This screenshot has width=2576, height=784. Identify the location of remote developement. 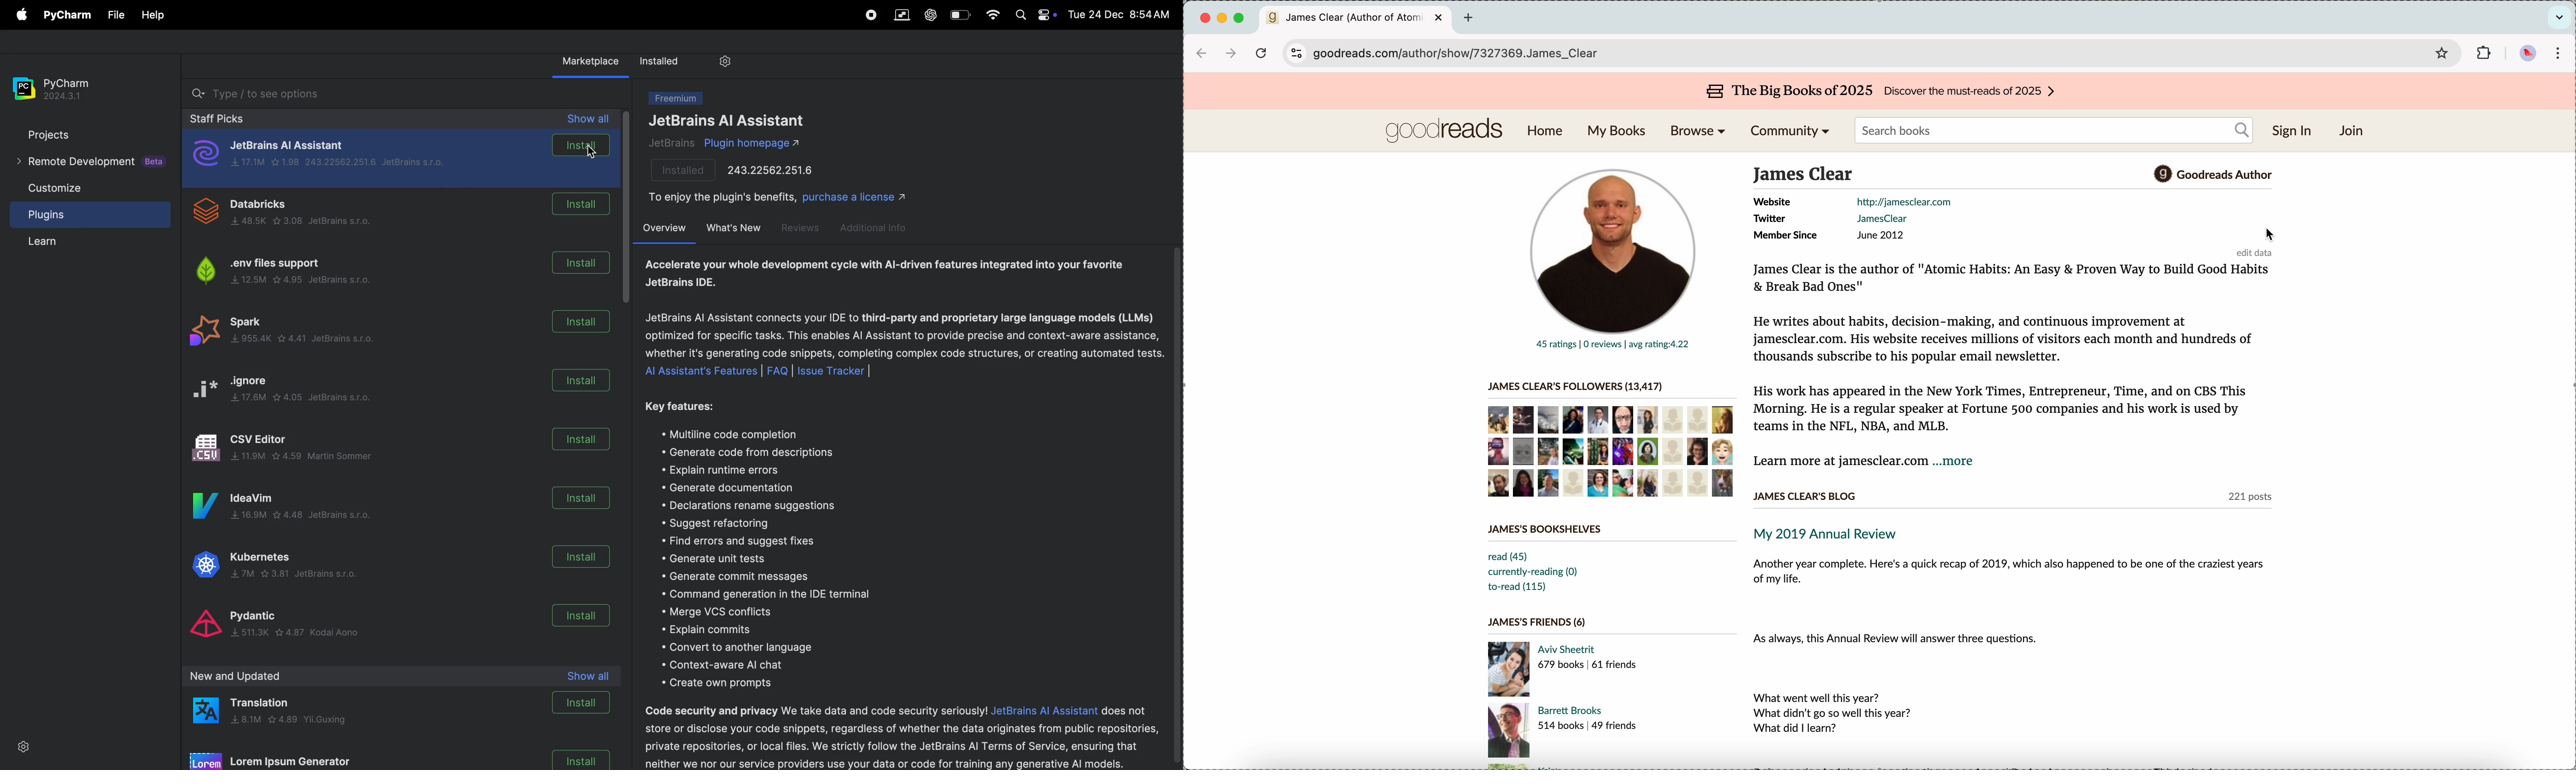
(93, 162).